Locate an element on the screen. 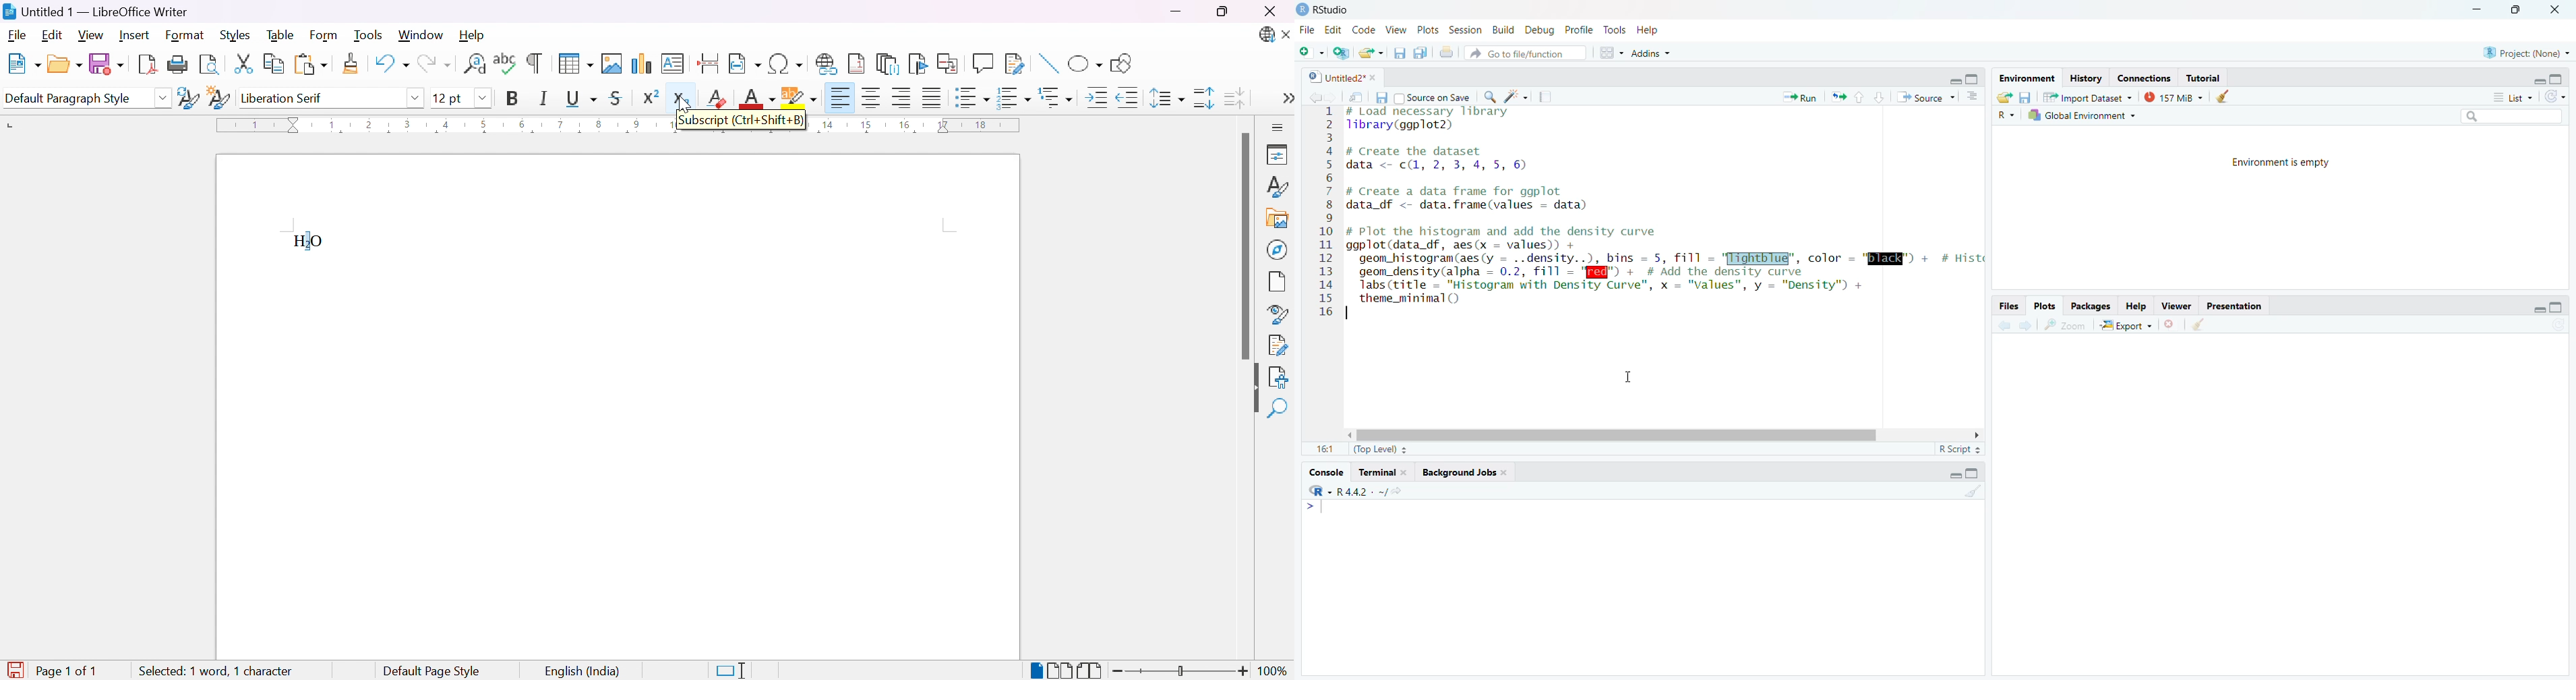 The height and width of the screenshot is (700, 2576). clear all plots is located at coordinates (2199, 325).